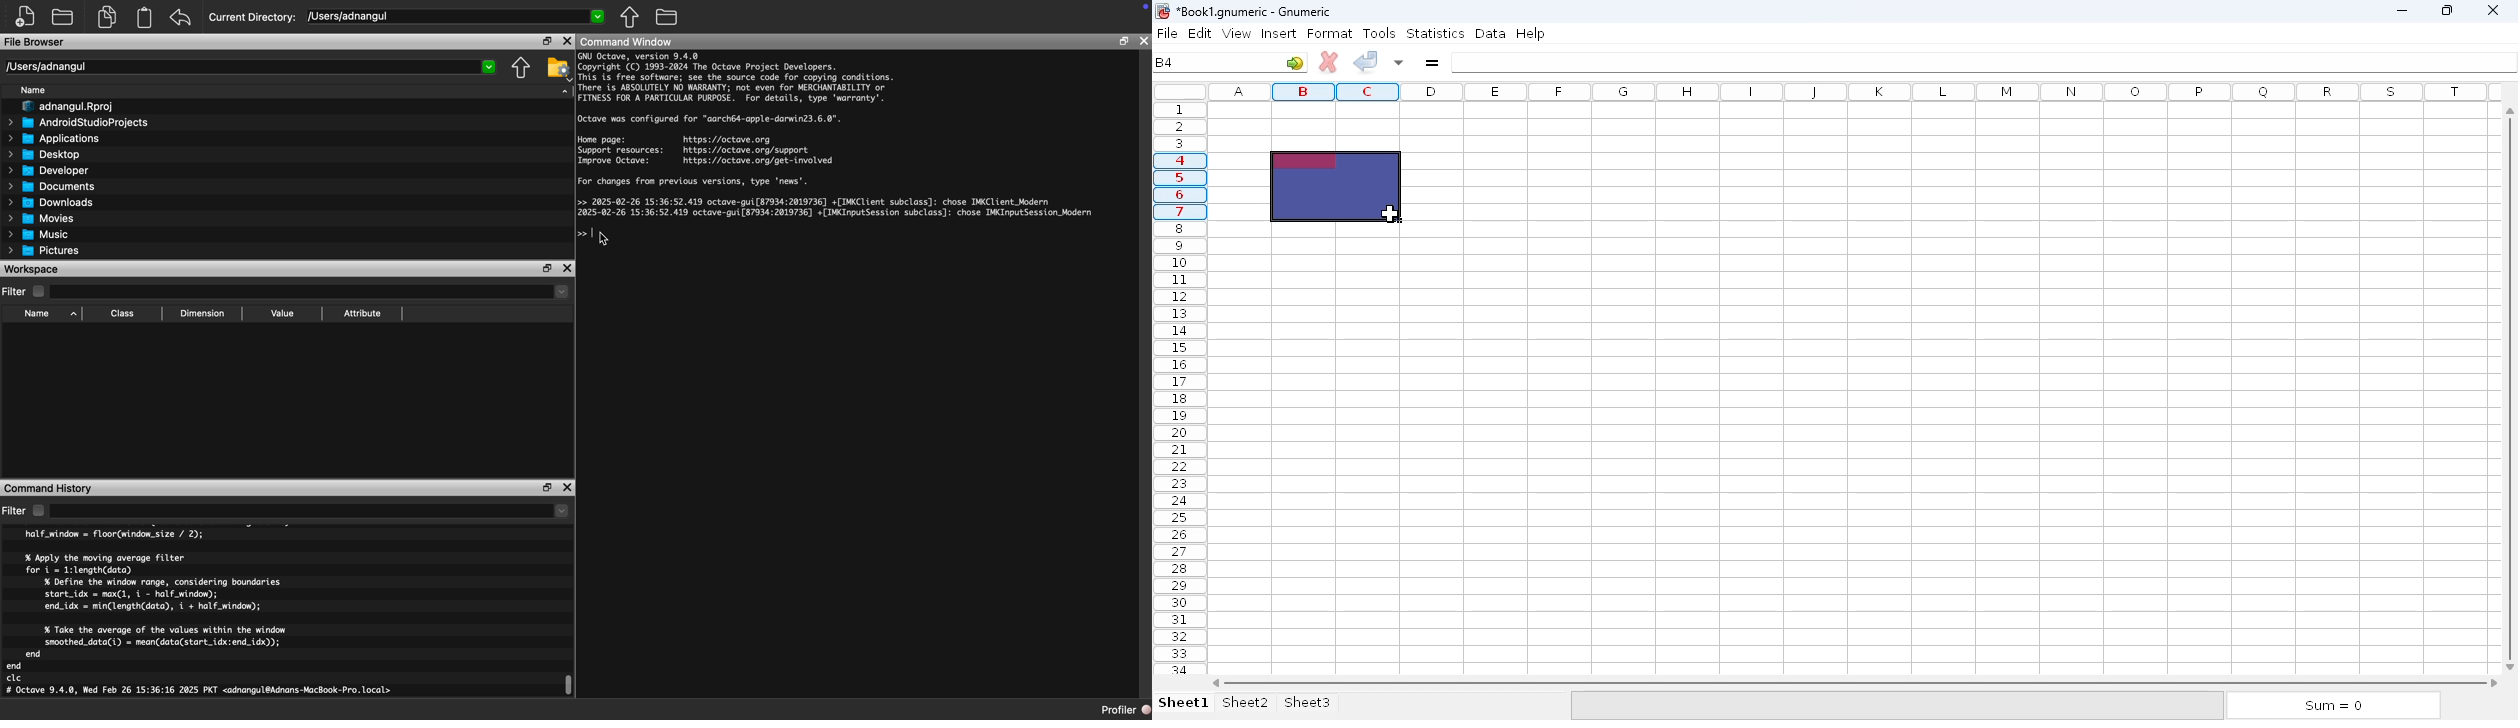  Describe the element at coordinates (150, 606) in the screenshot. I see `half_window = floor(window_size / 2);
% Apply the moving average filter
for i = 1:length(data)
% Define the window range, considering boundaries
start_idx = max(1, i - half_window);
end_idx = min(length(data), i + half_window);
% Take the average of the values within the window
smoothed_data(i) = mean(data(start_idx:end_idx));
end
end
cle` at that location.